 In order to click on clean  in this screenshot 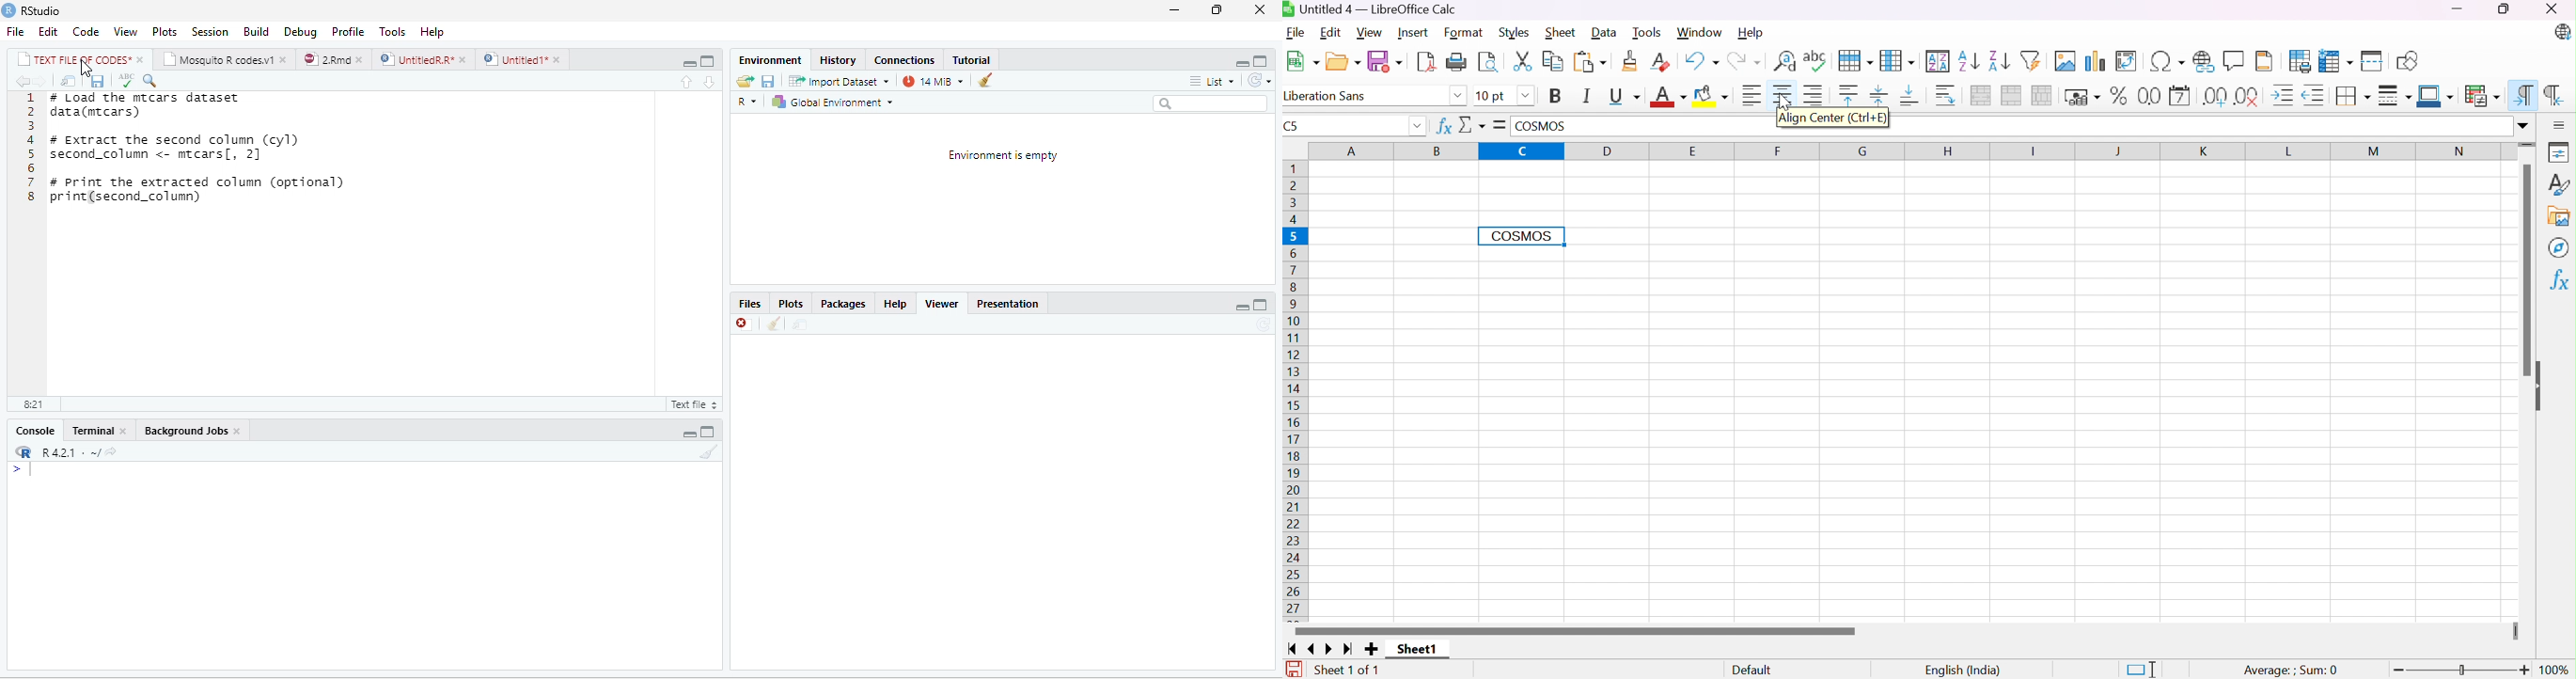, I will do `click(774, 325)`.